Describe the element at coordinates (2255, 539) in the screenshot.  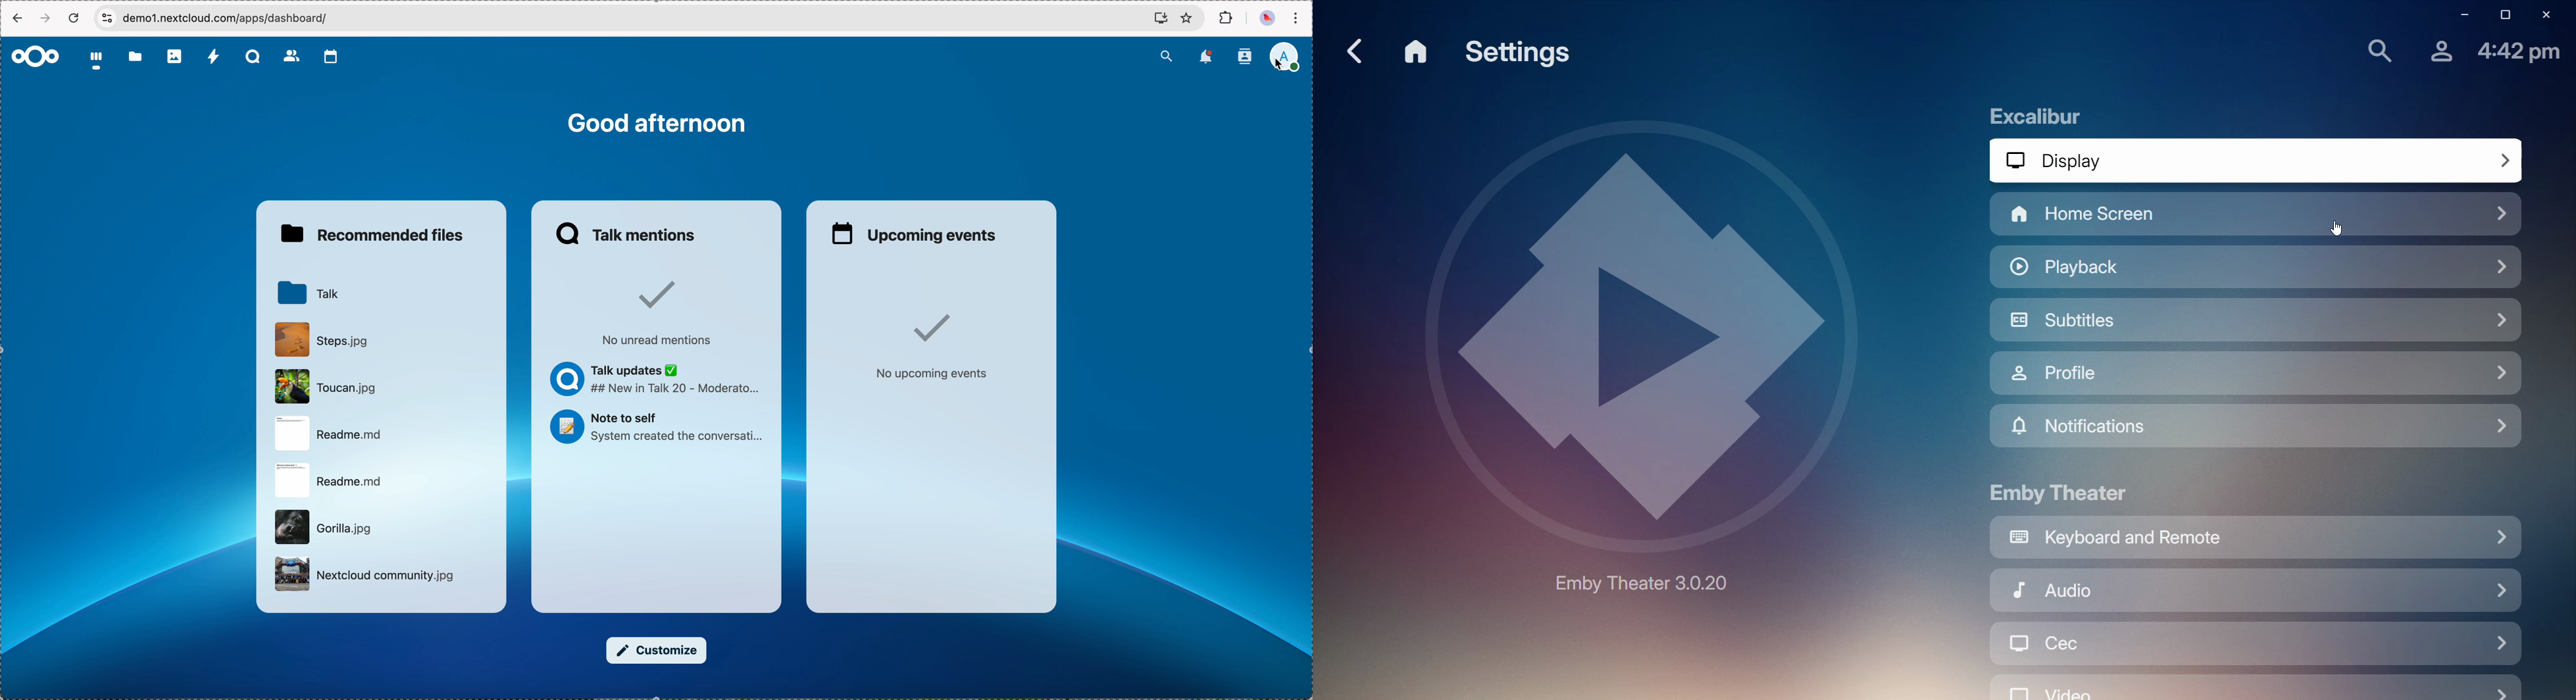
I see `Keyboard and Remote ` at that location.